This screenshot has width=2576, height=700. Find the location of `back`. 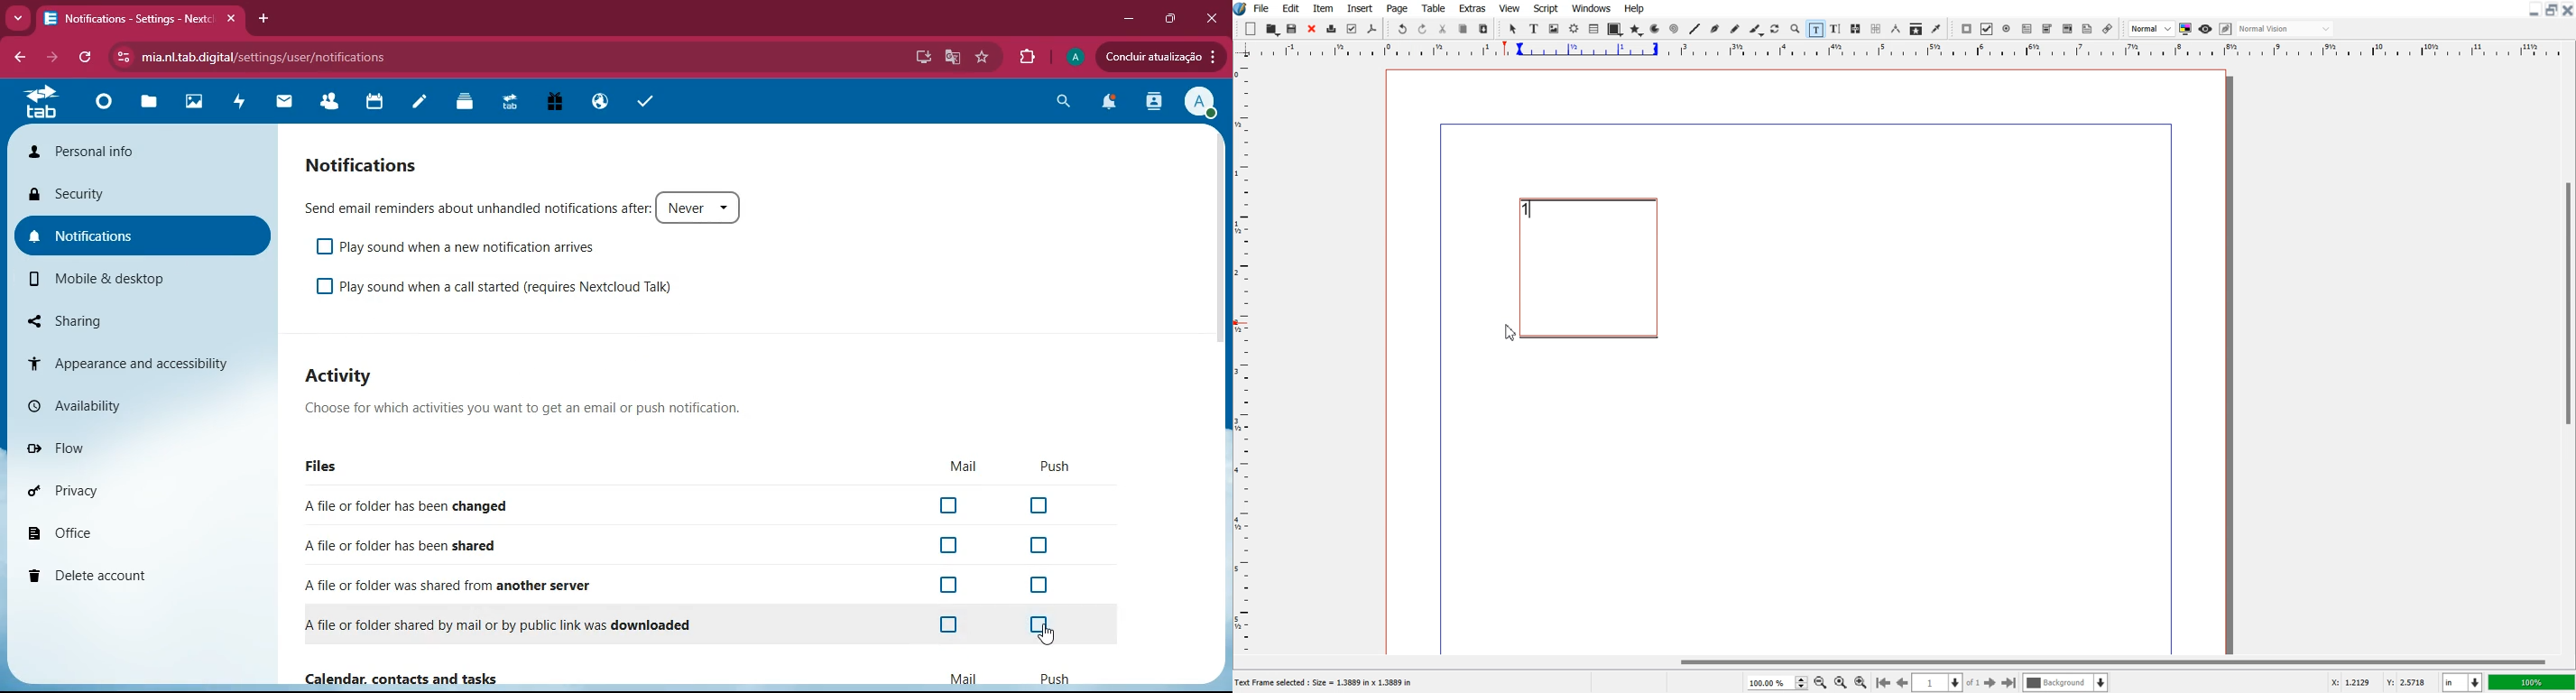

back is located at coordinates (21, 59).